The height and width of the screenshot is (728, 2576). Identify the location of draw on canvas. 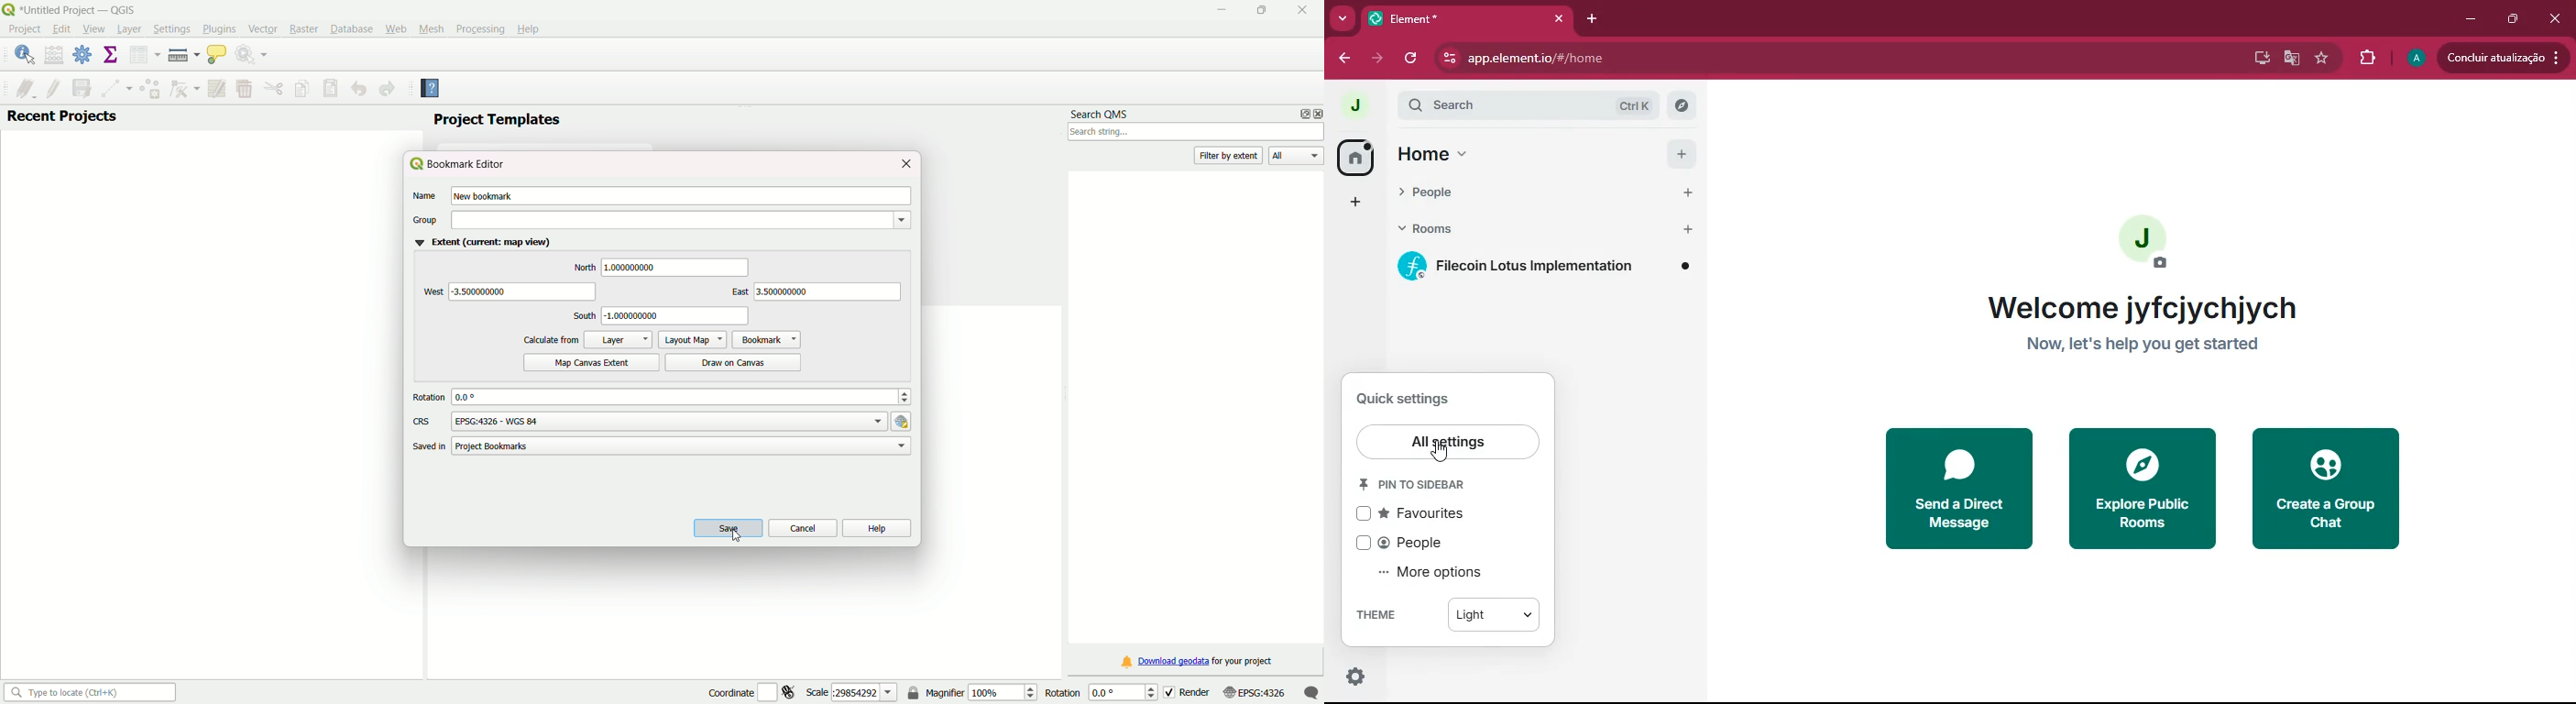
(736, 362).